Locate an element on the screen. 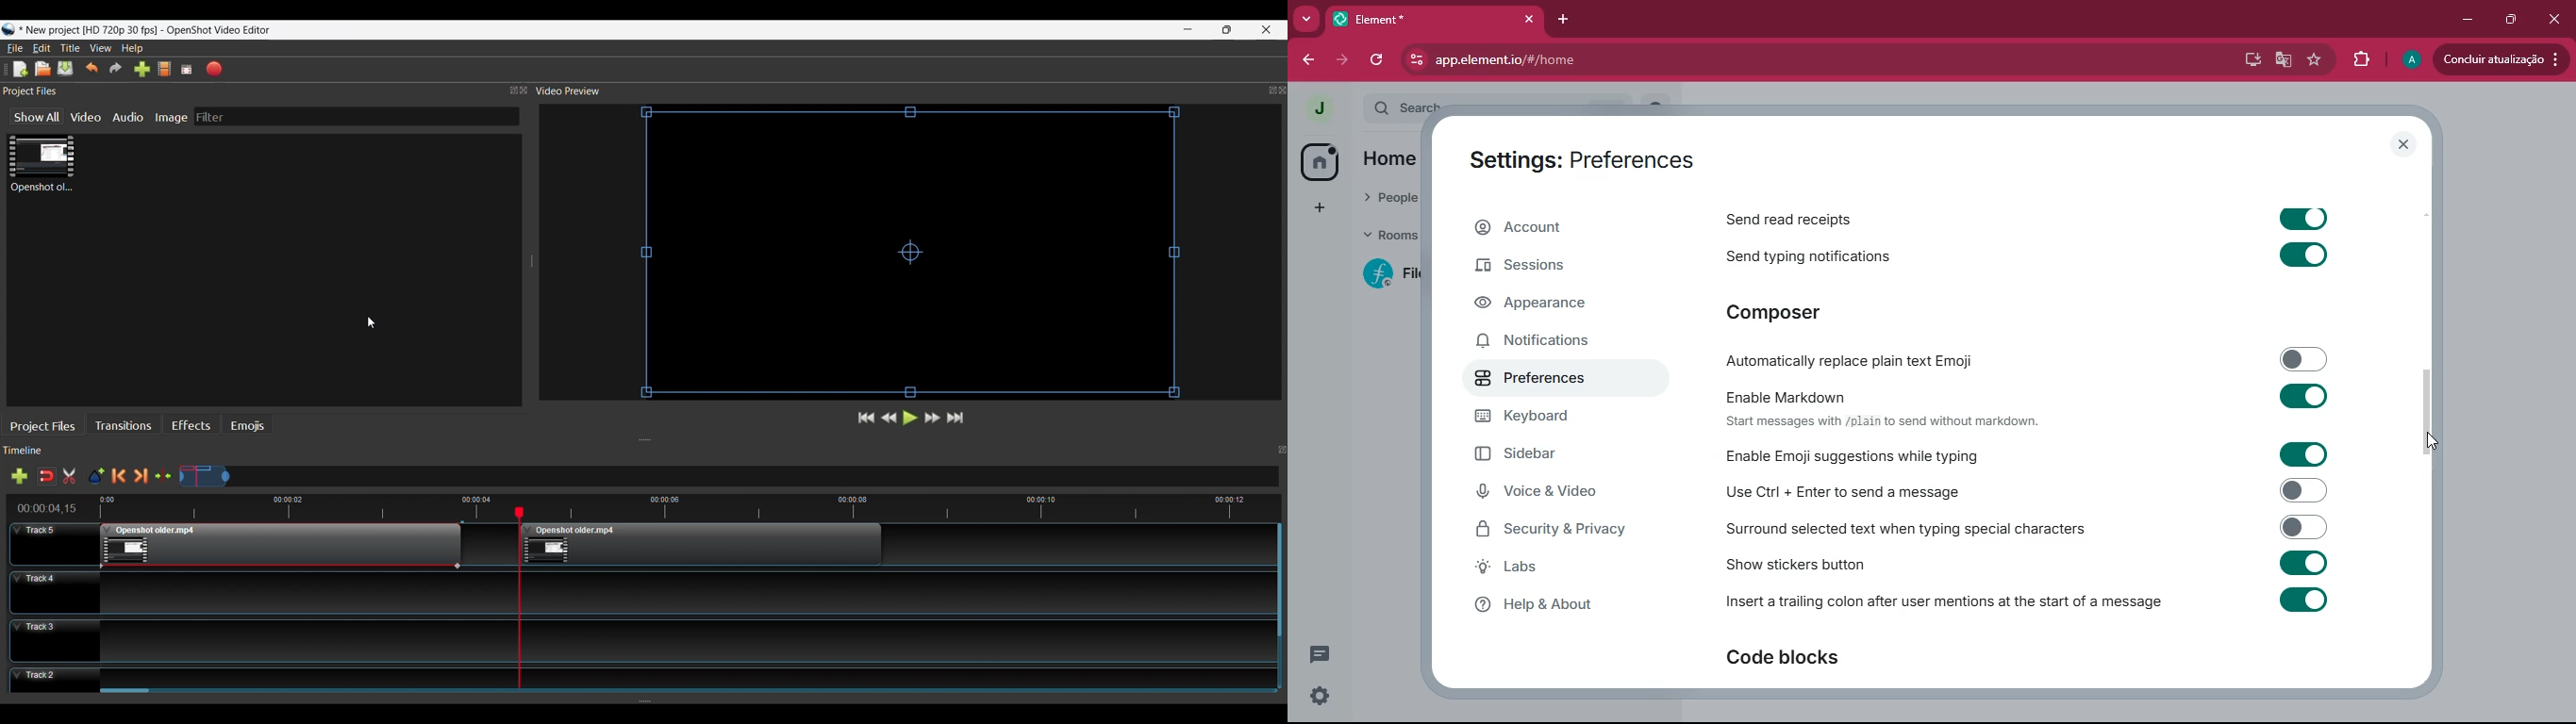 This screenshot has width=2576, height=728. voice & video is located at coordinates (1548, 493).